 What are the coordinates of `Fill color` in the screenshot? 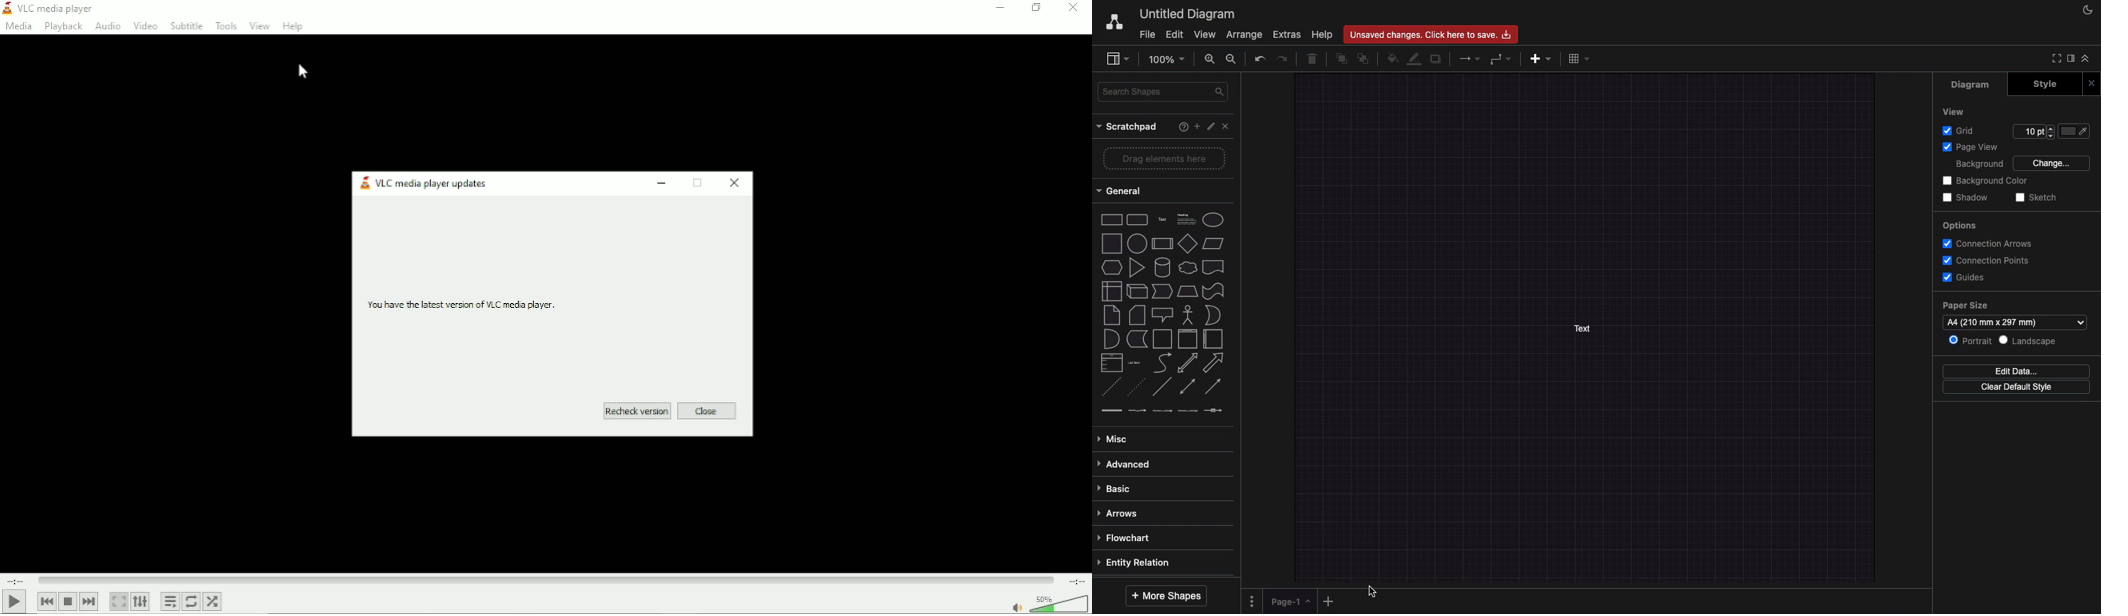 It's located at (1392, 60).